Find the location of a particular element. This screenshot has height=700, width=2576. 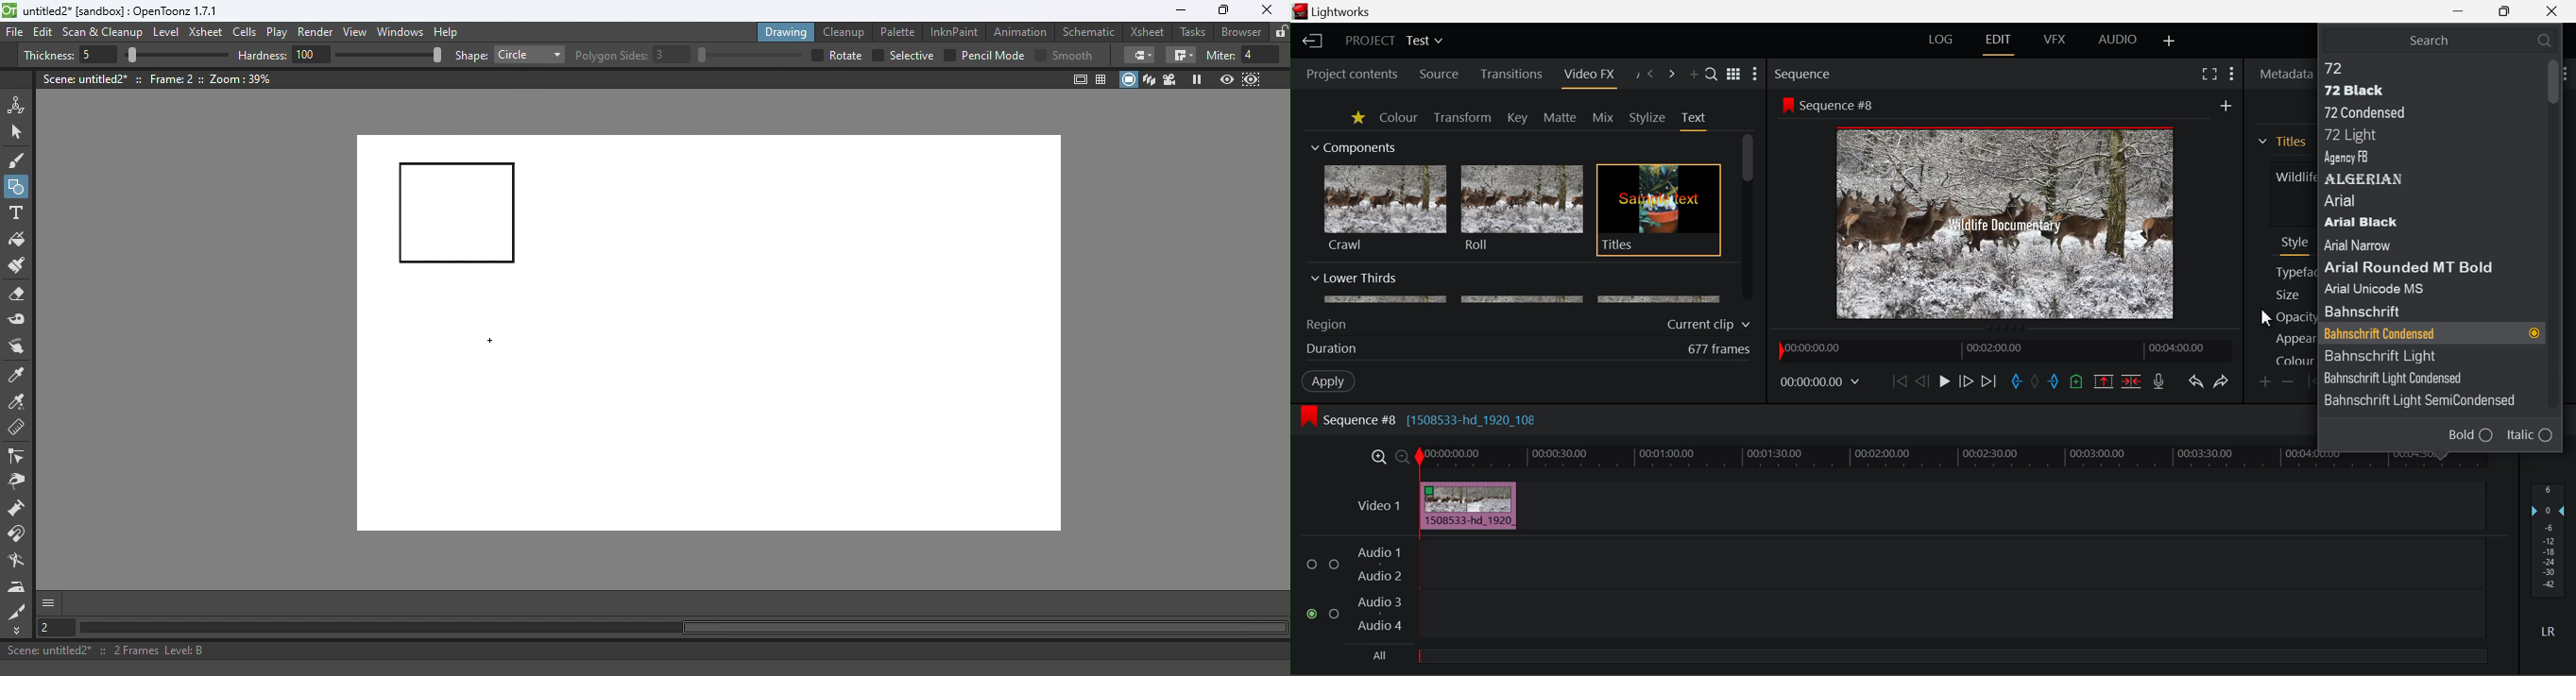

Status bar is located at coordinates (645, 651).